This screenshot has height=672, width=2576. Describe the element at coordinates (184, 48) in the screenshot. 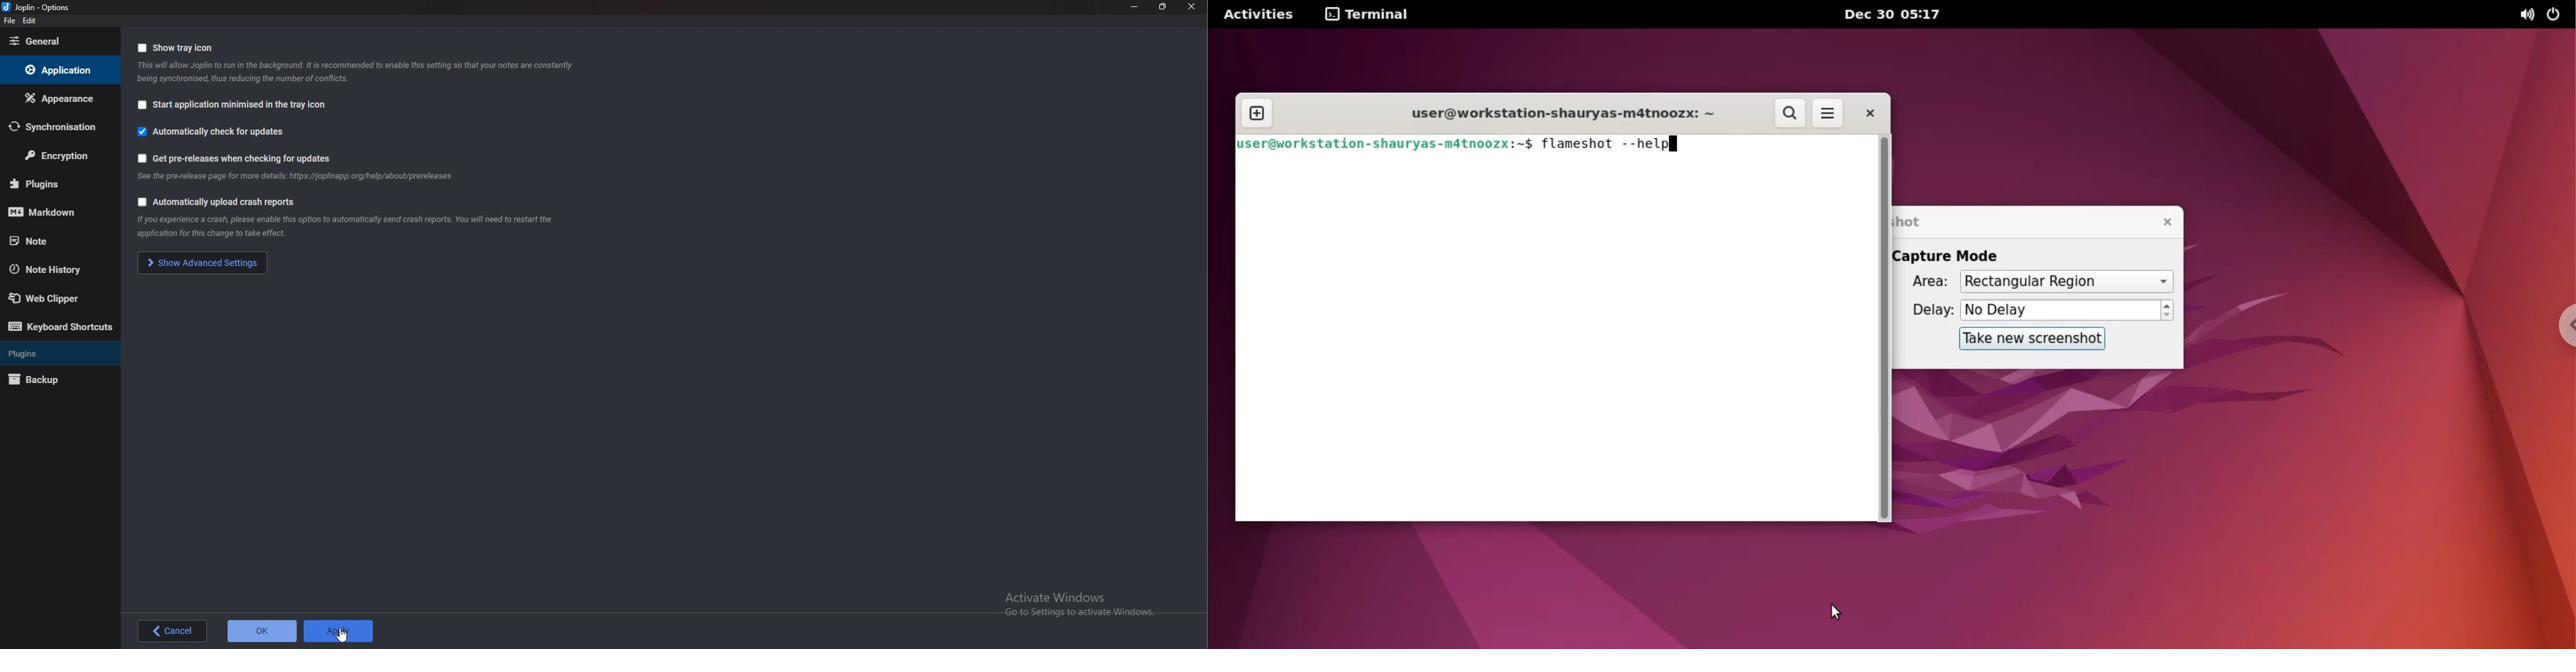

I see `Show tray icon` at that location.